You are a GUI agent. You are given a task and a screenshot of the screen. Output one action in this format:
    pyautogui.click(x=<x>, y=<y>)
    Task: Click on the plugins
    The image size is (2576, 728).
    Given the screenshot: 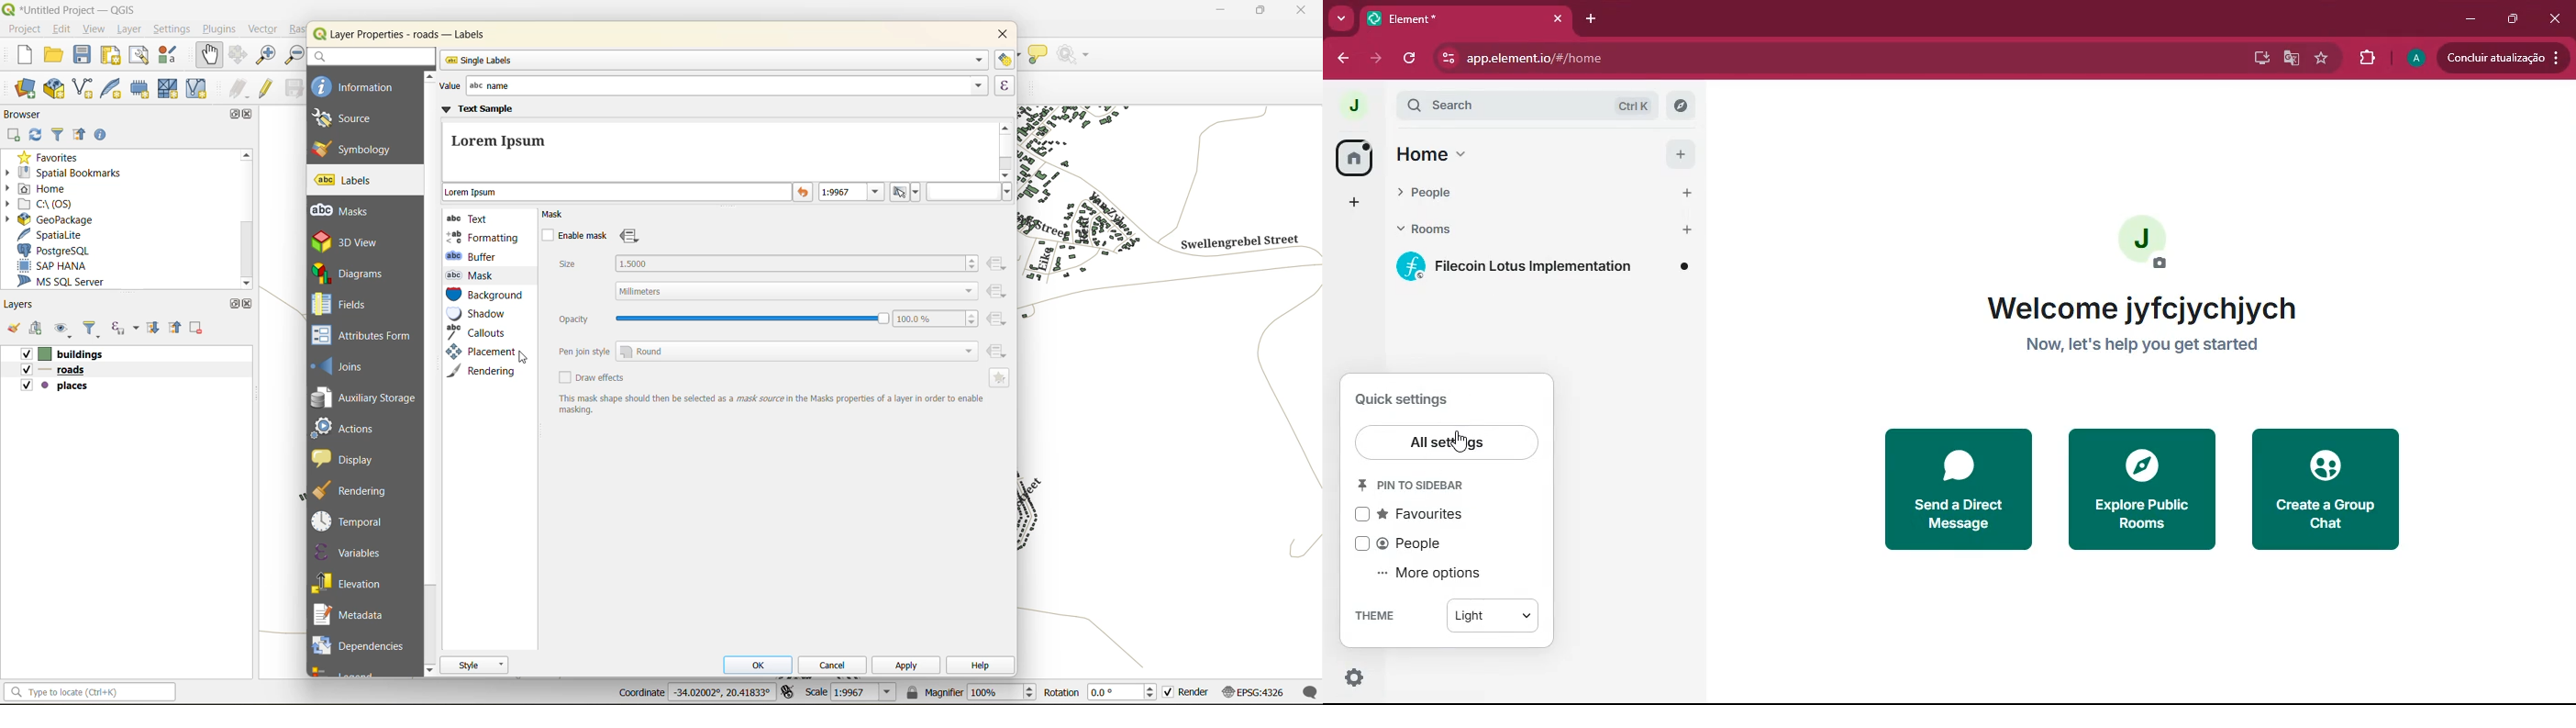 What is the action you would take?
    pyautogui.click(x=220, y=31)
    